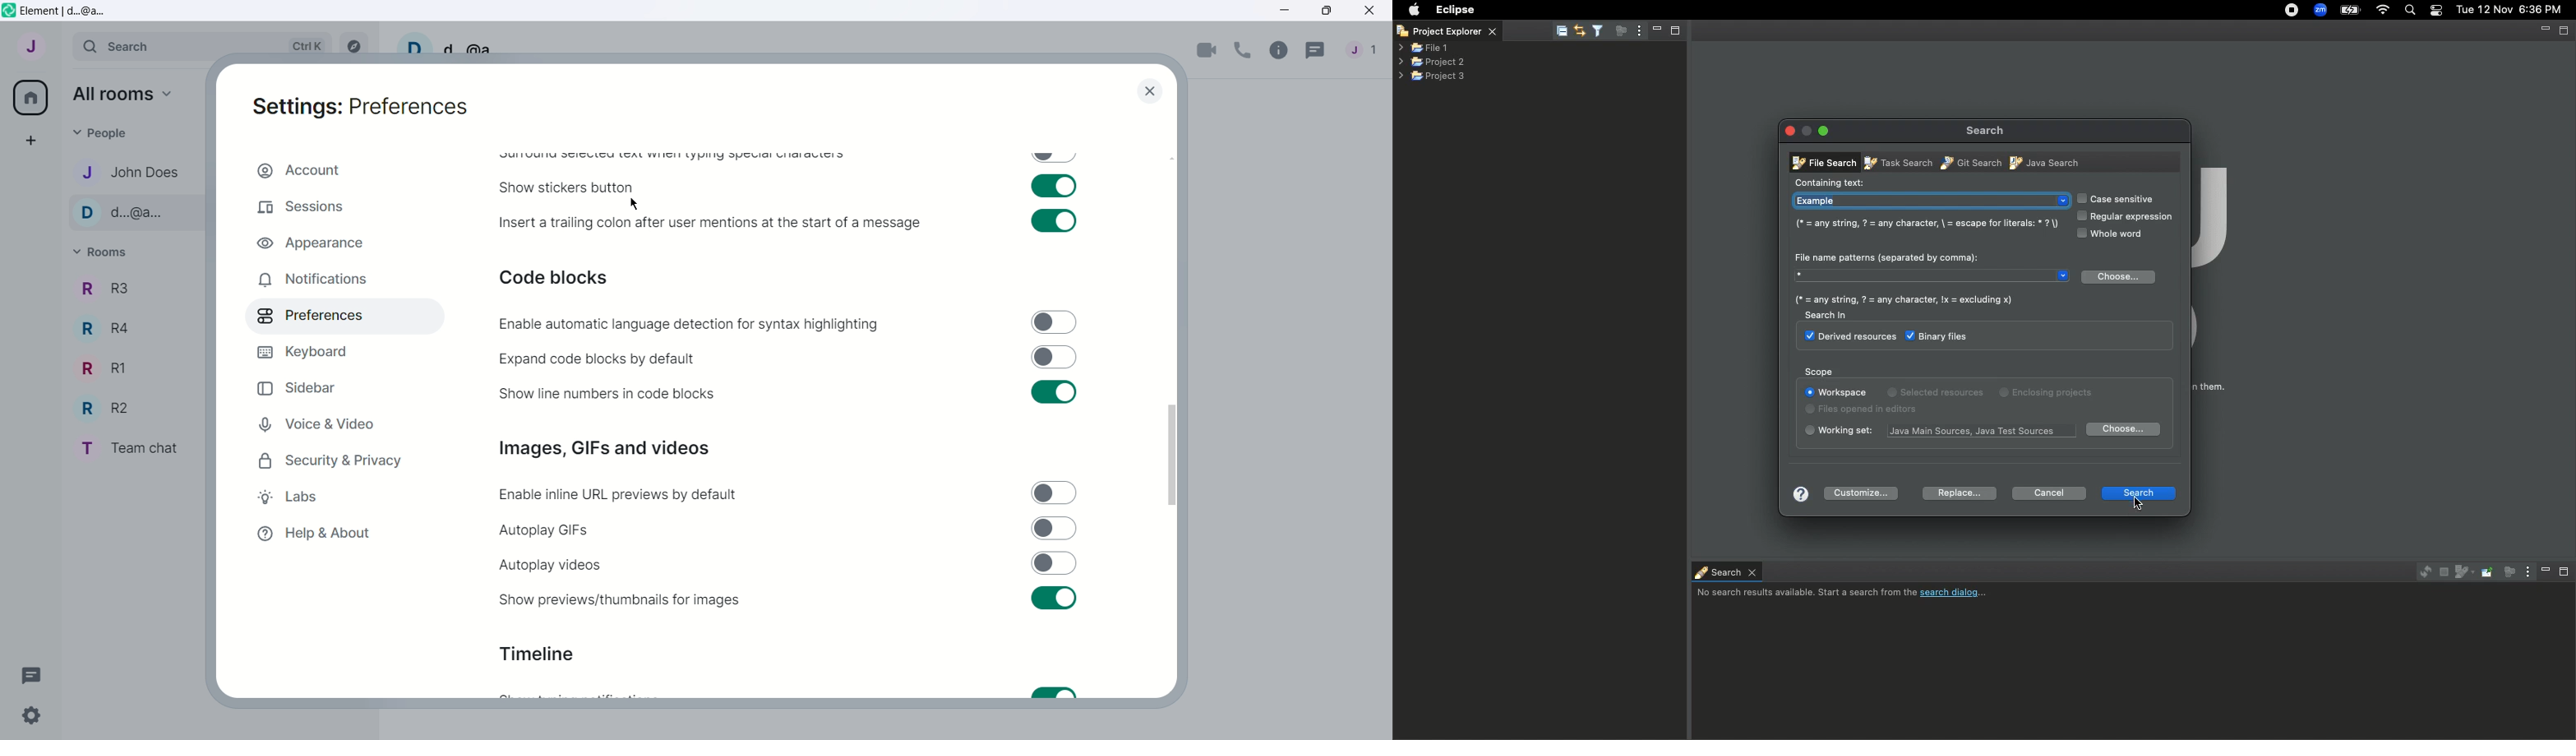 This screenshot has width=2576, height=756. Describe the element at coordinates (202, 46) in the screenshot. I see `Search bar` at that location.